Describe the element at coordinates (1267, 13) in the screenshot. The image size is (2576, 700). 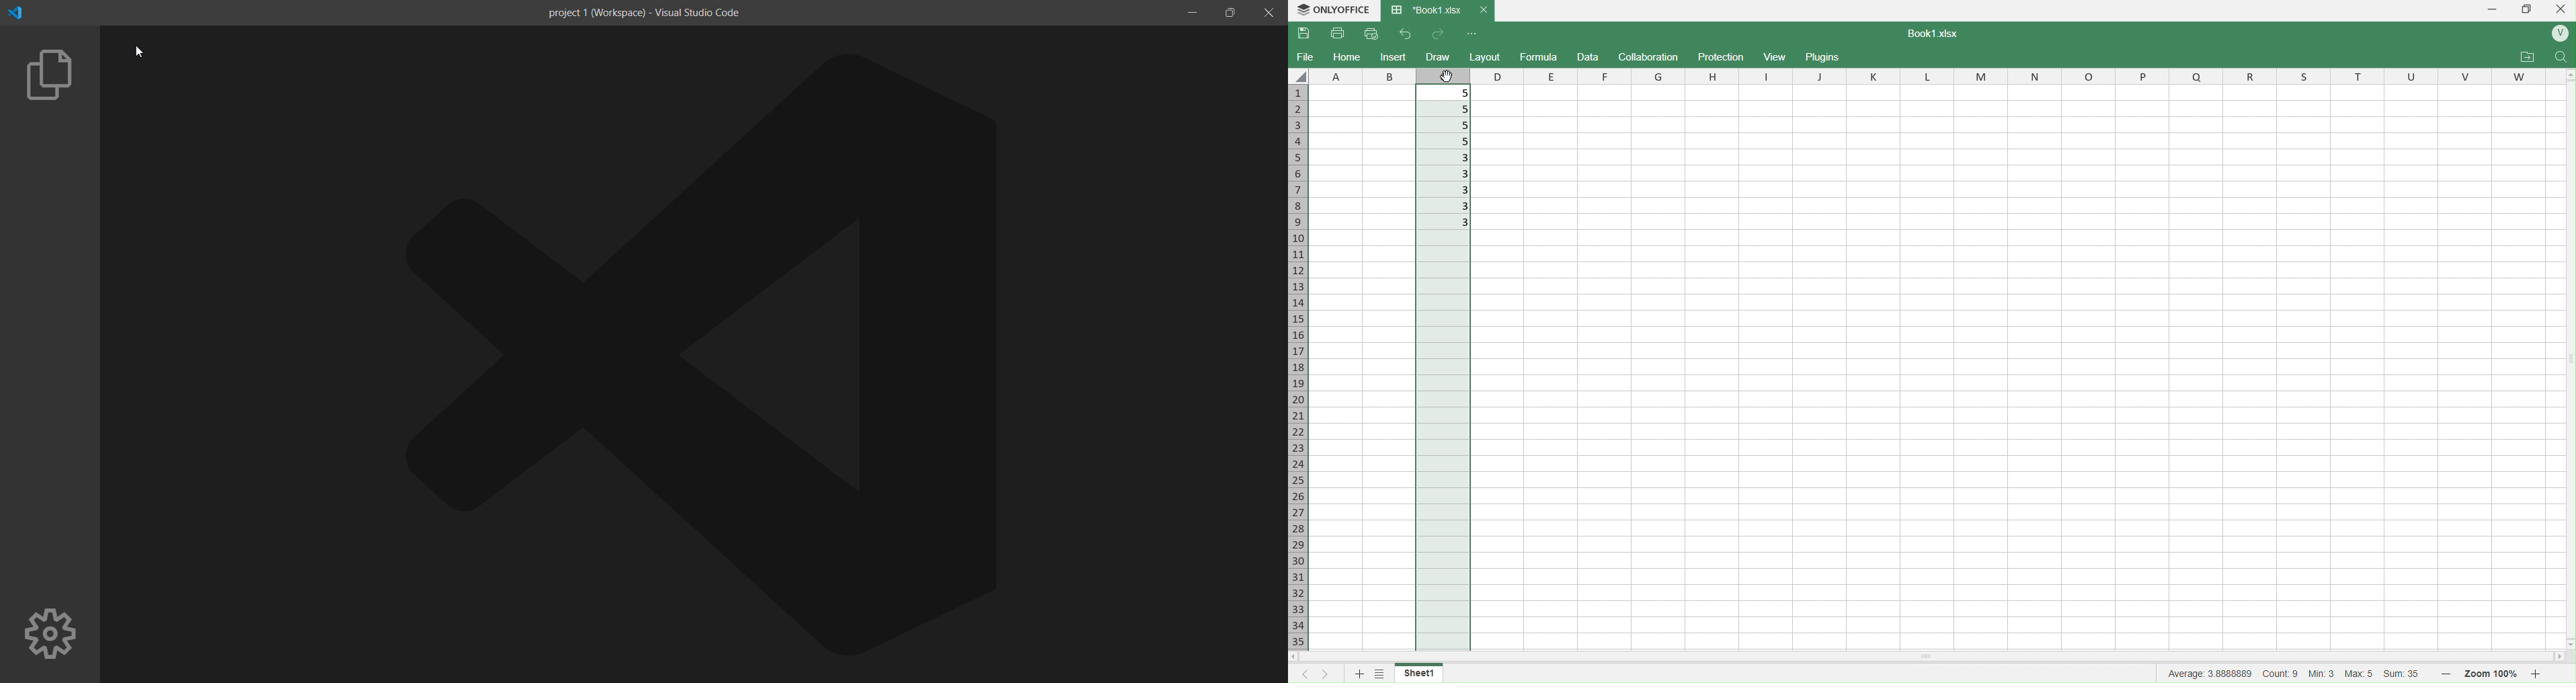
I see `close` at that location.